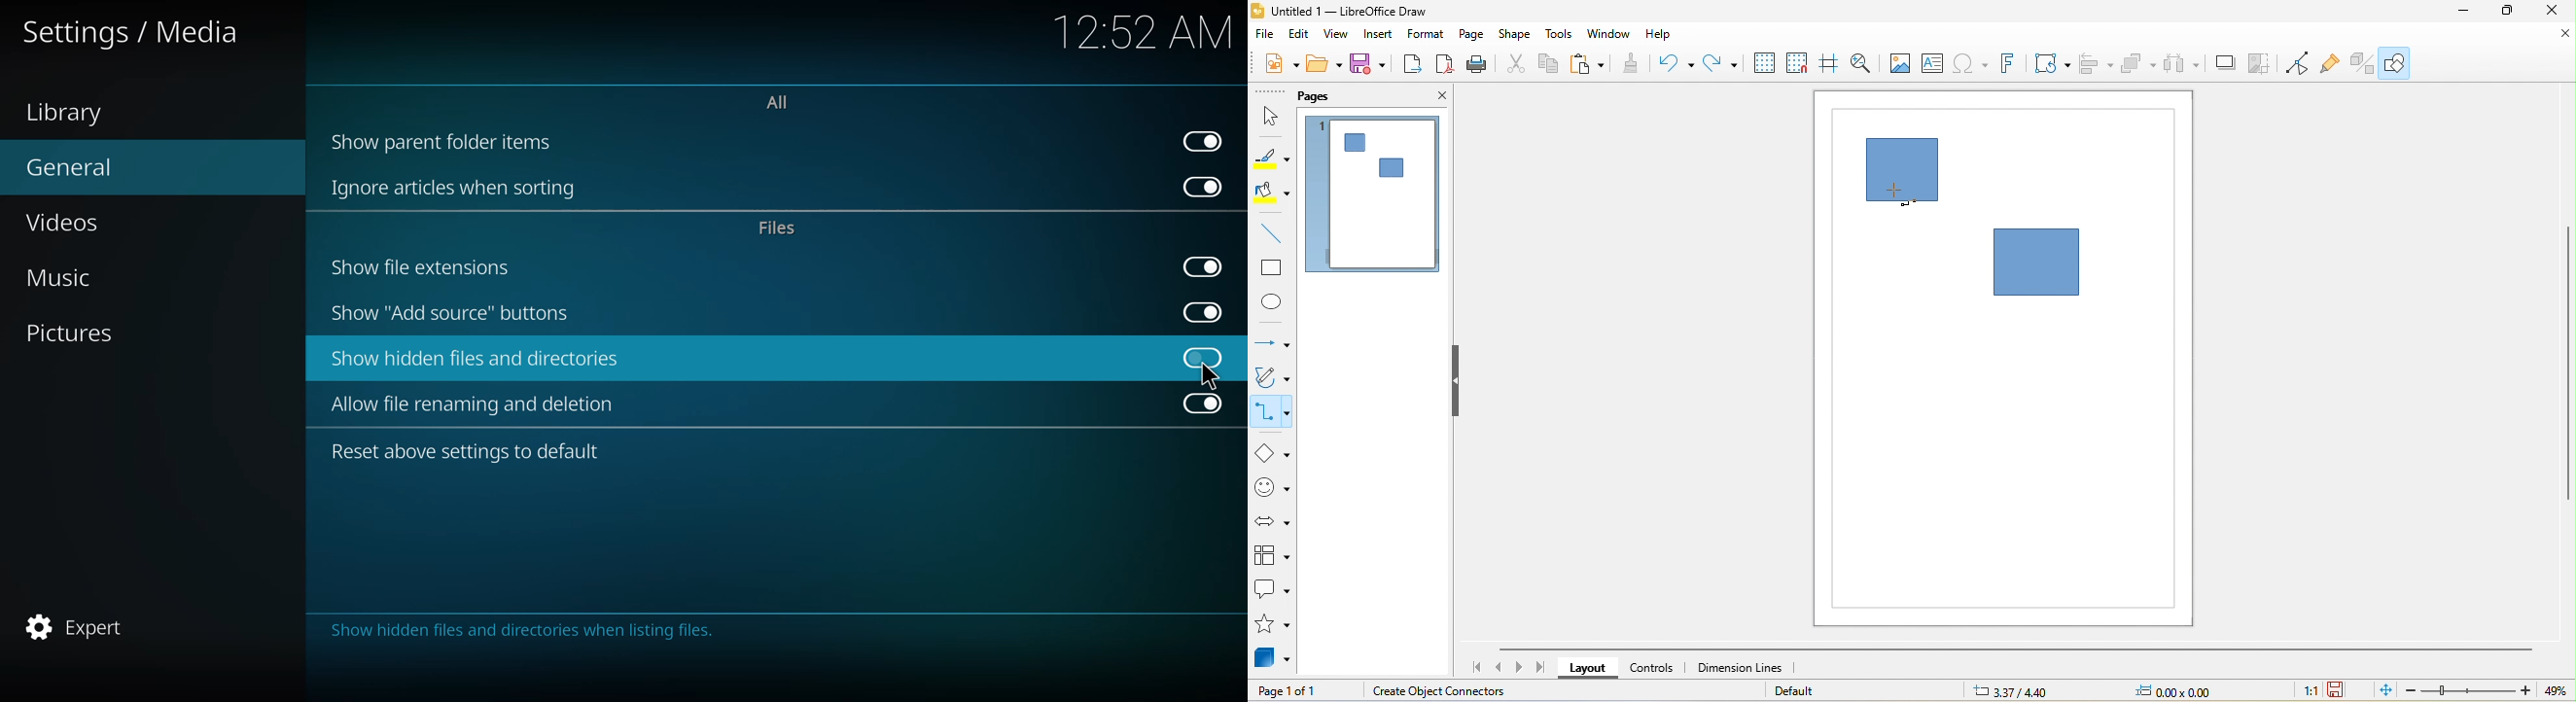  I want to click on display grid, so click(1763, 63).